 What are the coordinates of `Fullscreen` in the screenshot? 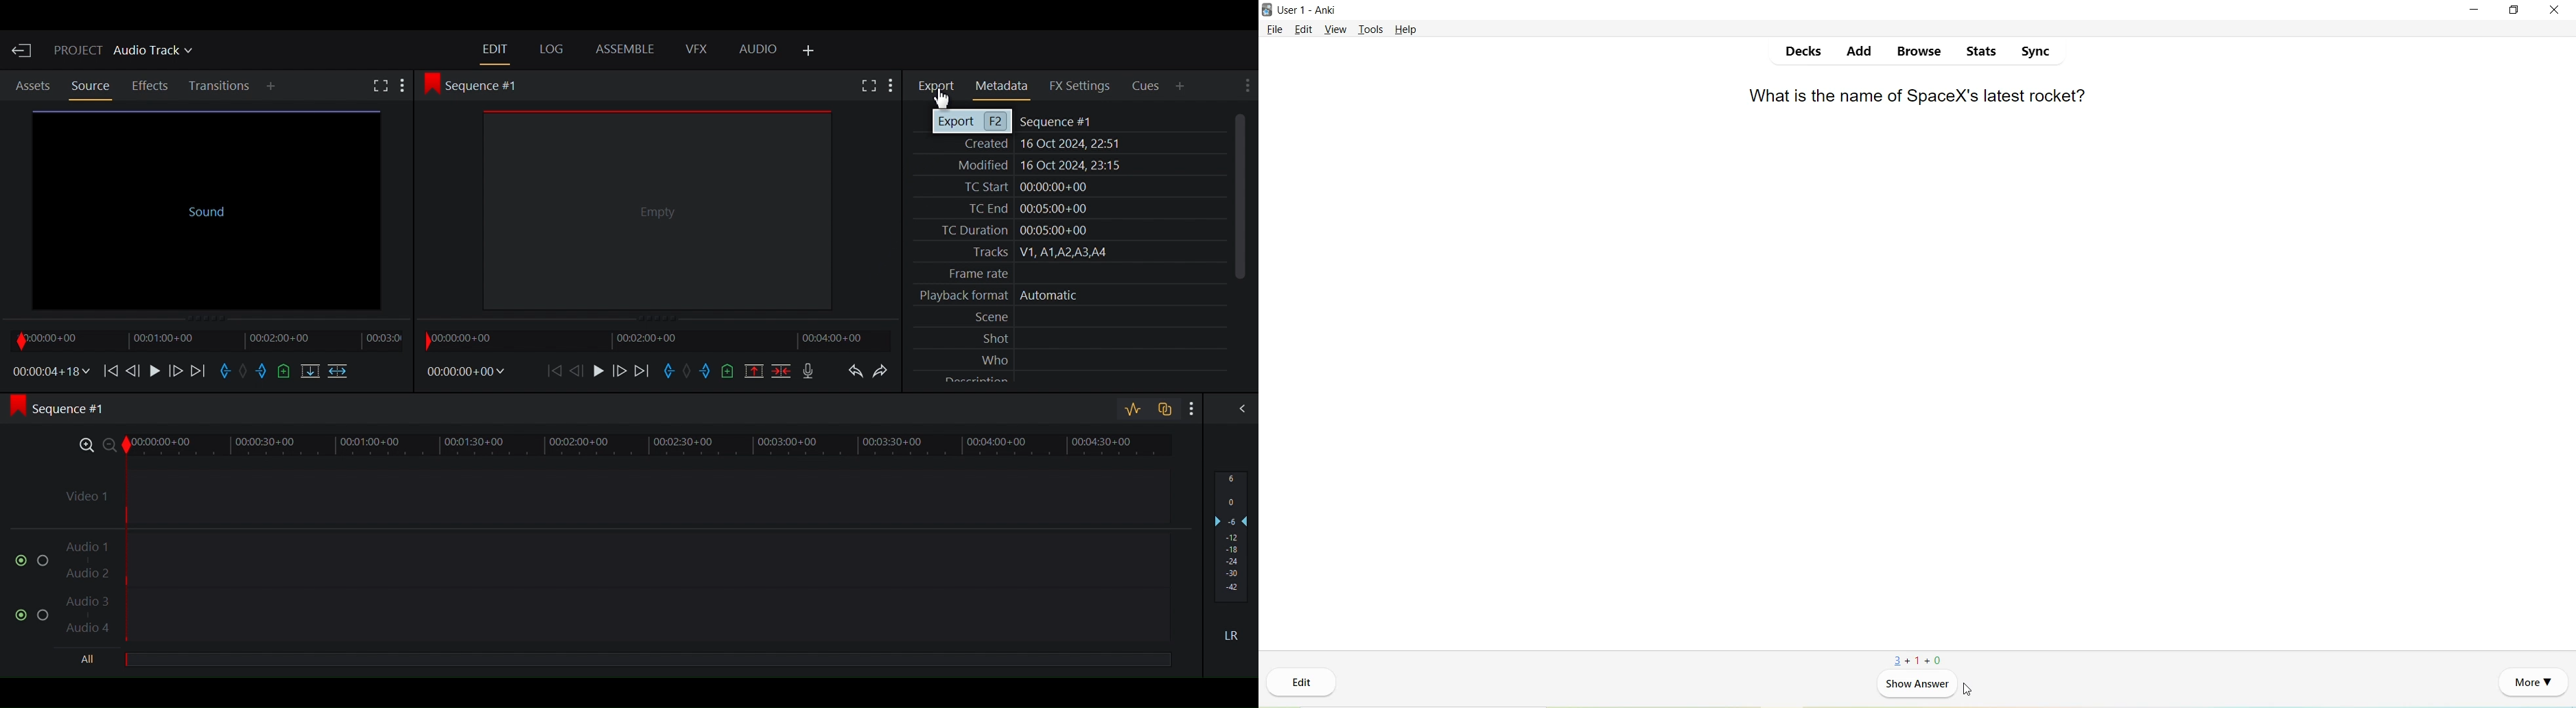 It's located at (867, 85).